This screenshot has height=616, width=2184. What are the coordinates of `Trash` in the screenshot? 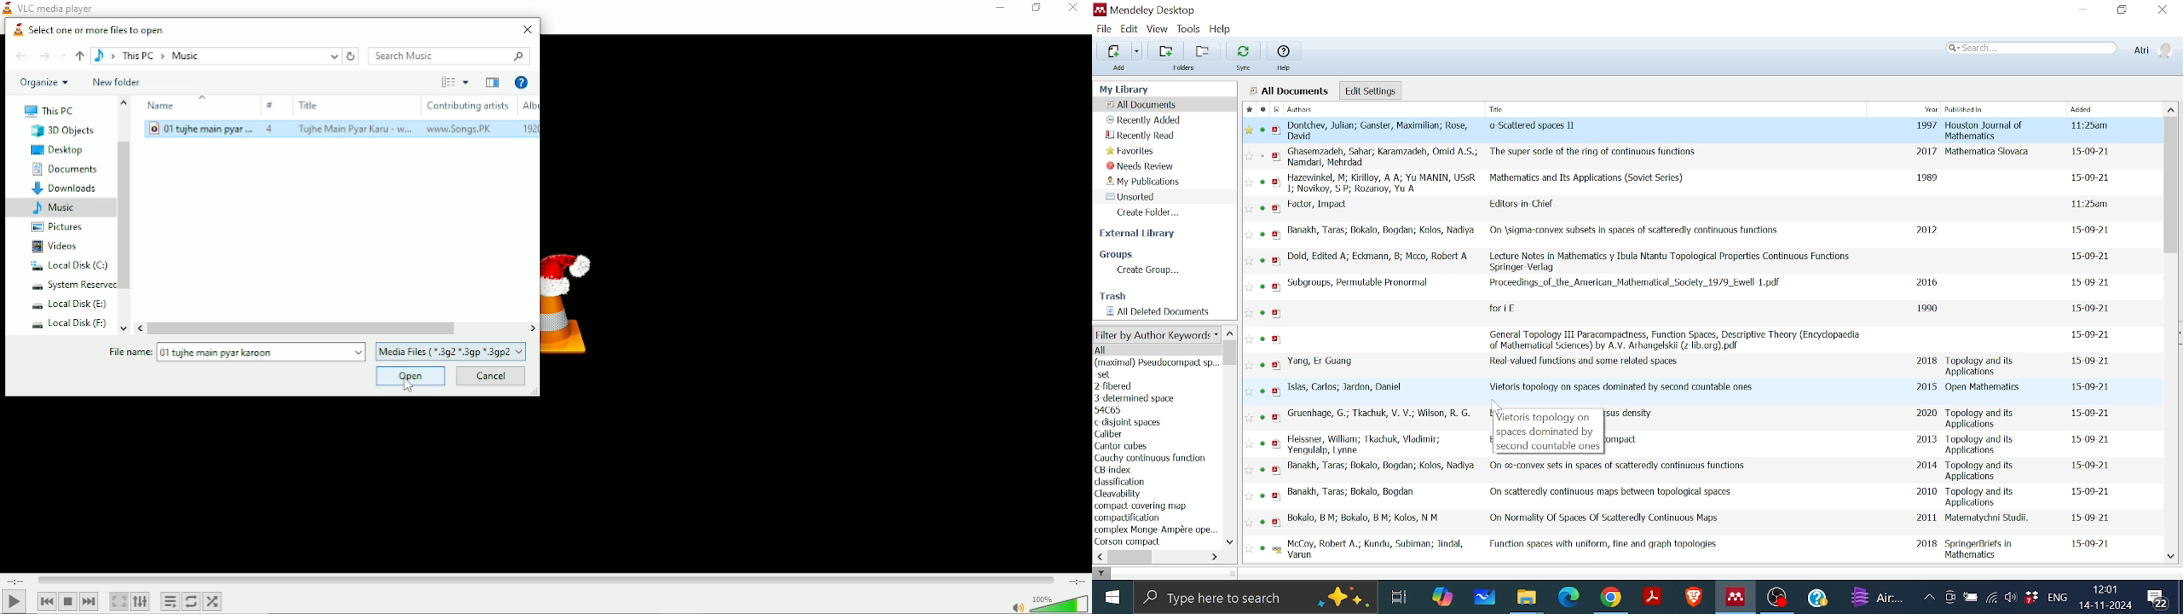 It's located at (1112, 295).